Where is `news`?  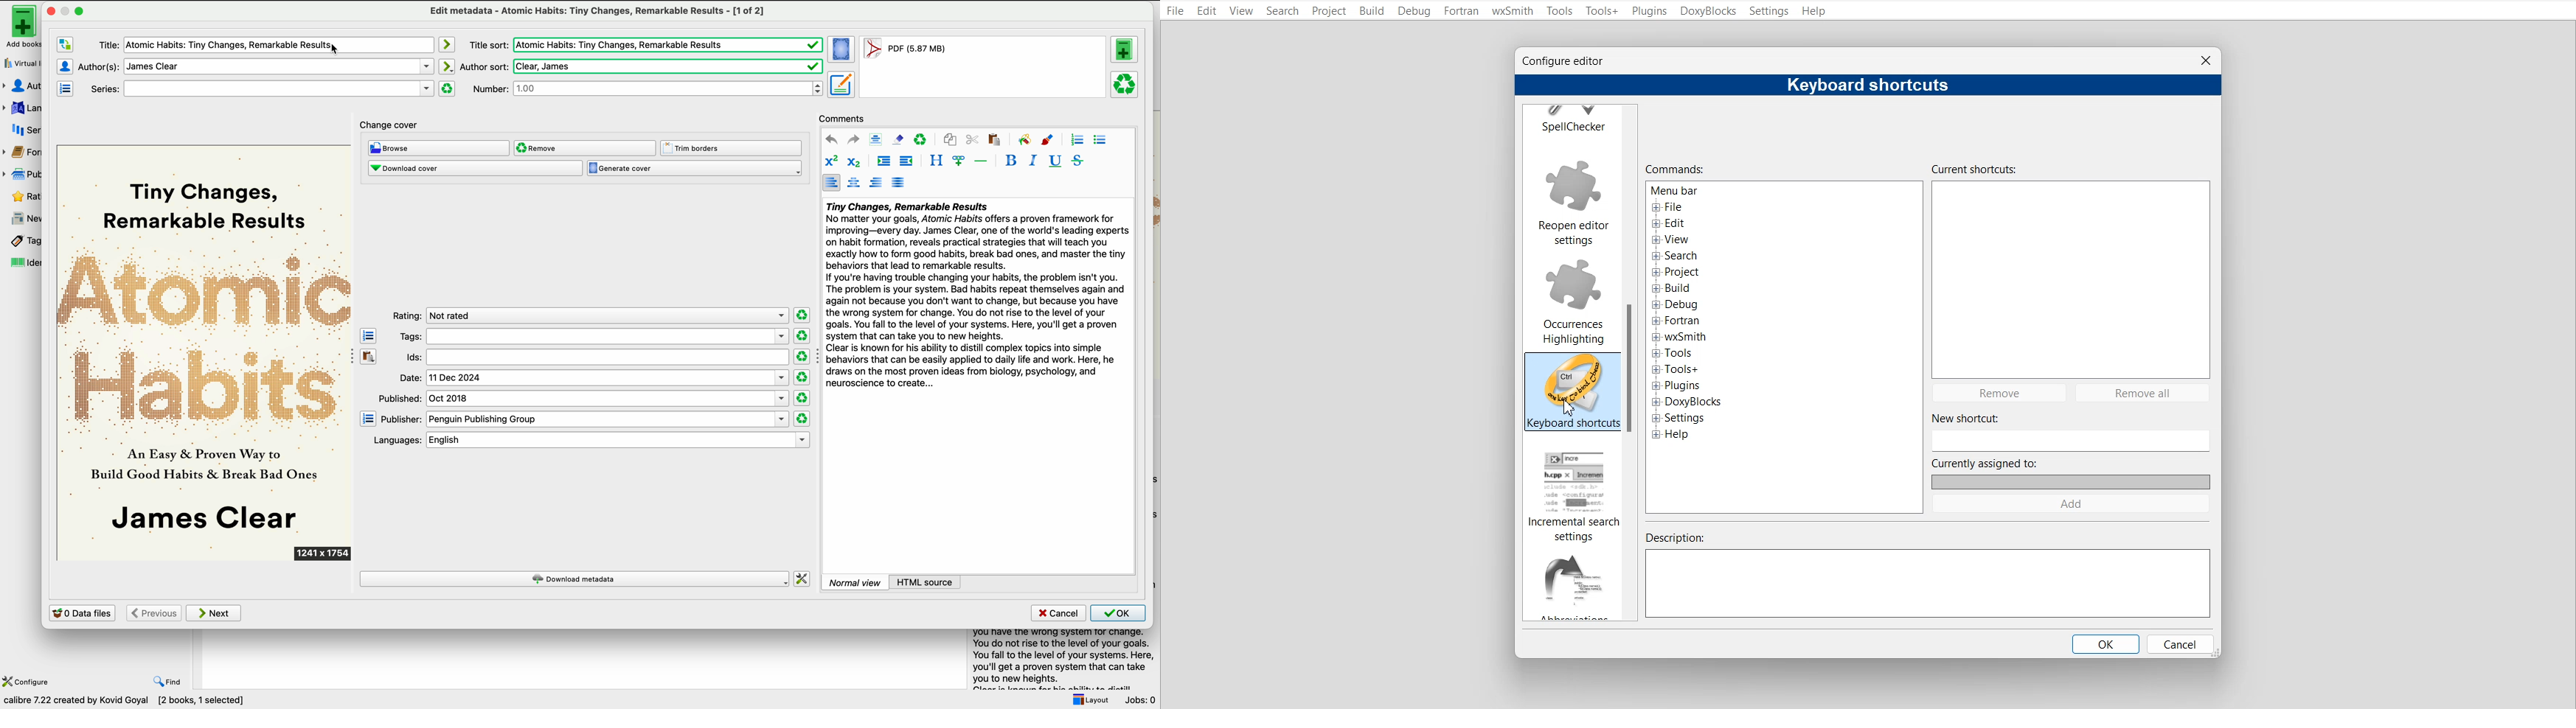
news is located at coordinates (21, 218).